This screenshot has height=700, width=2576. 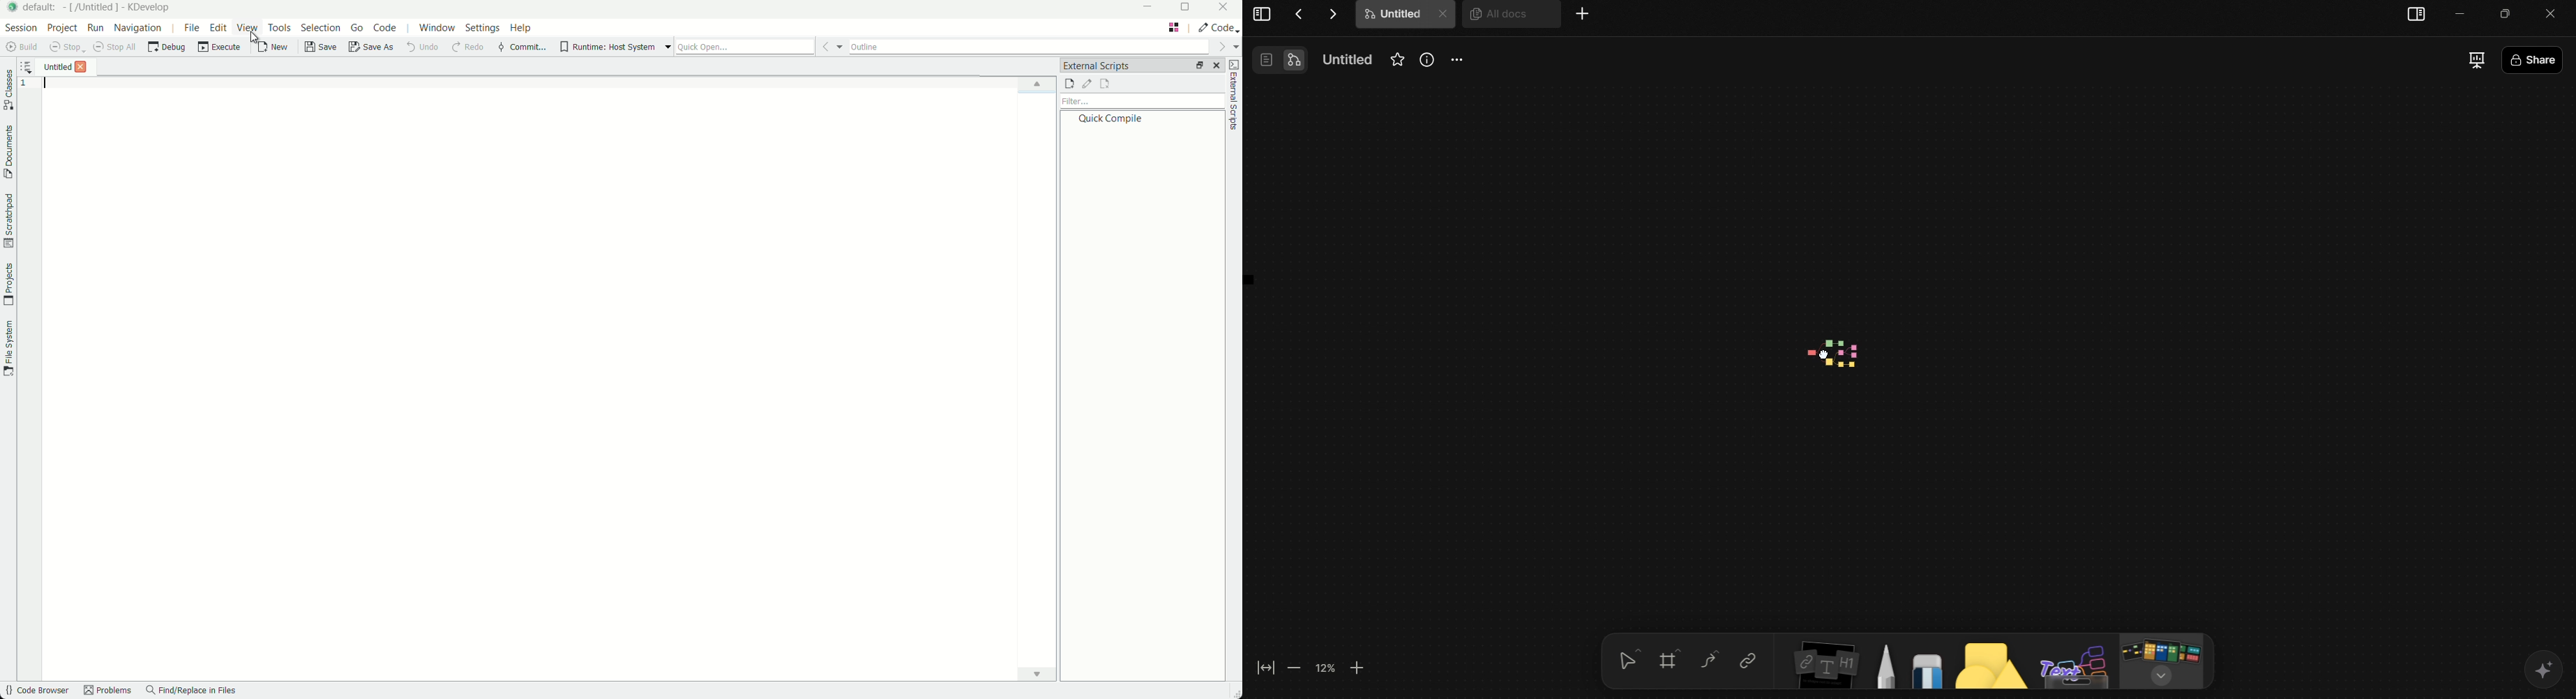 What do you see at coordinates (1141, 102) in the screenshot?
I see `filter` at bounding box center [1141, 102].